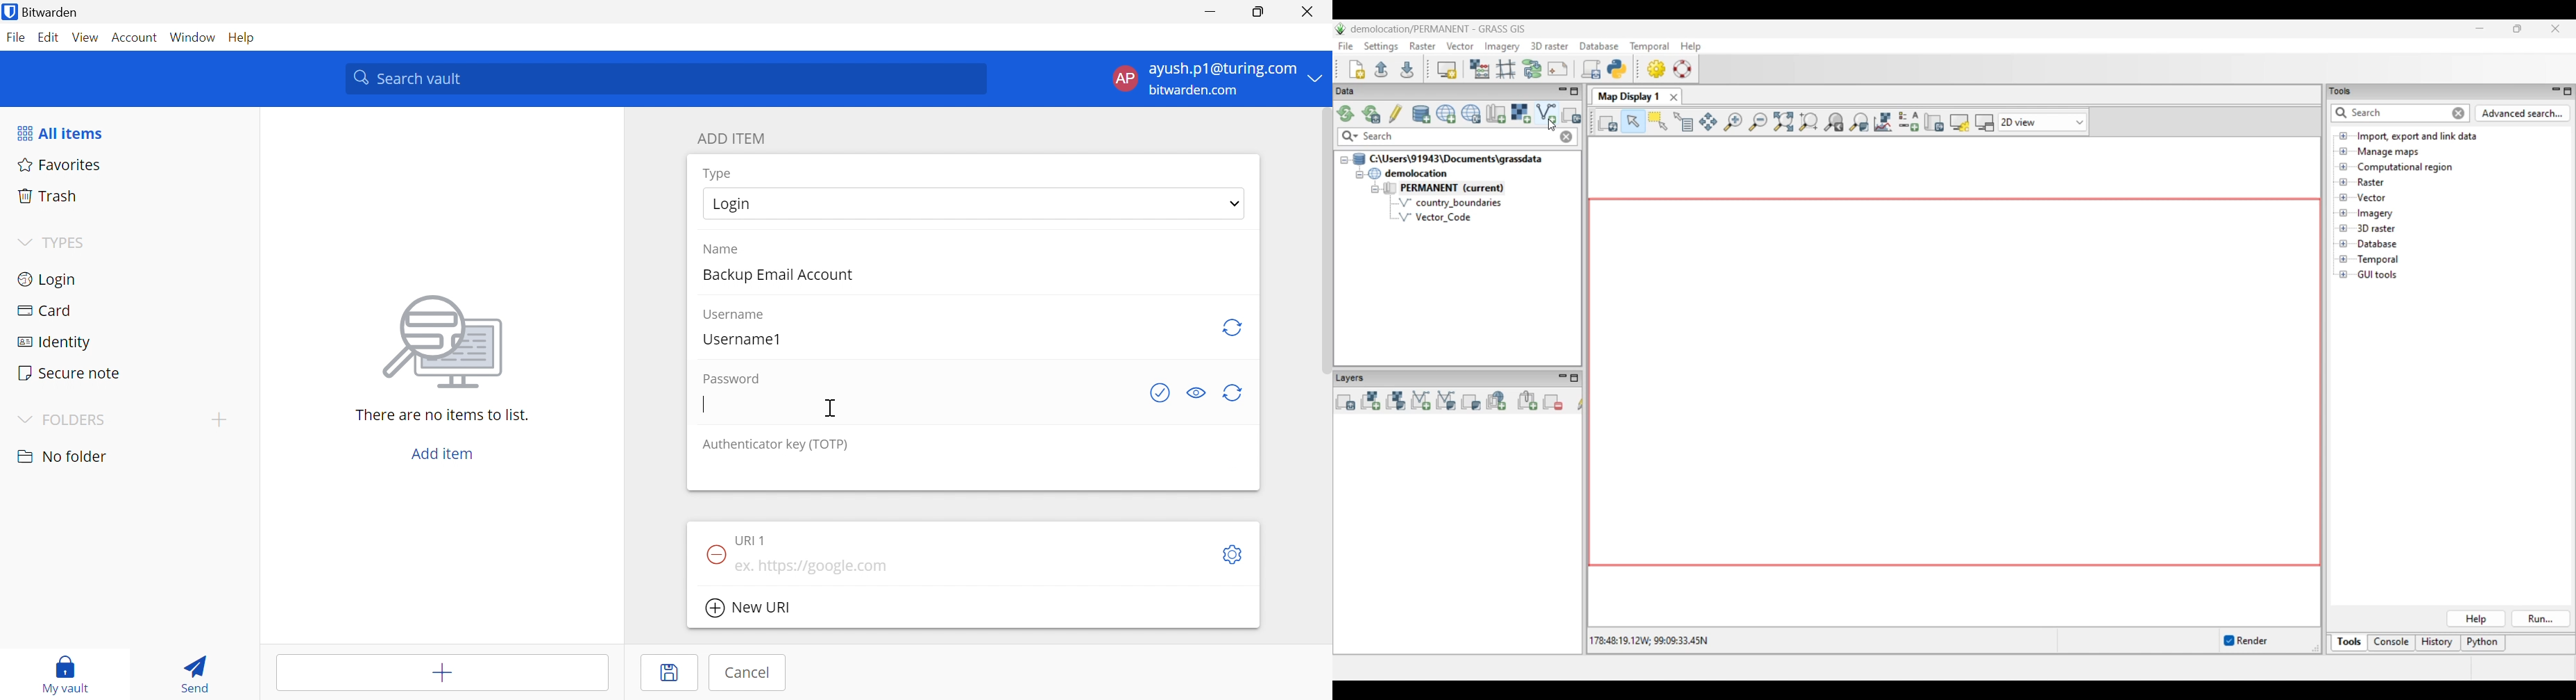 The height and width of the screenshot is (700, 2576). What do you see at coordinates (1210, 11) in the screenshot?
I see `Minimize` at bounding box center [1210, 11].